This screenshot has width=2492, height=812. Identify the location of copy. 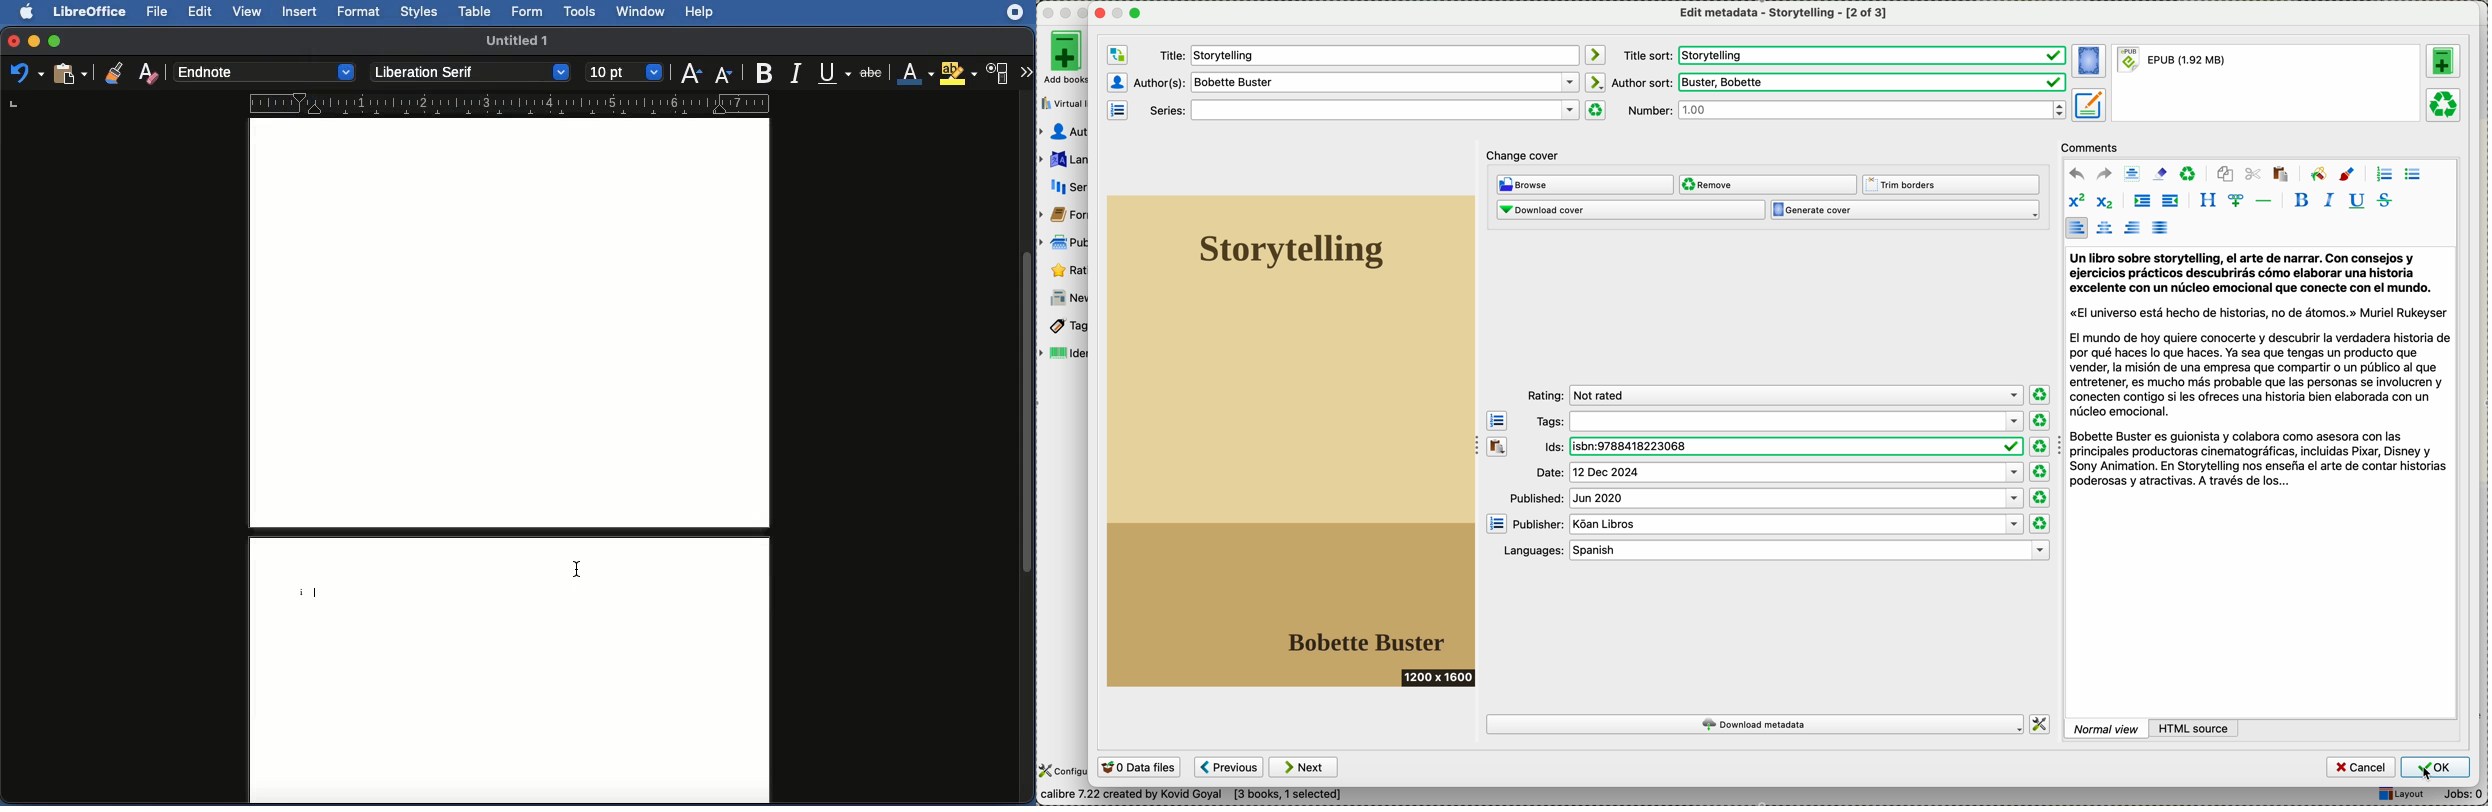
(2226, 176).